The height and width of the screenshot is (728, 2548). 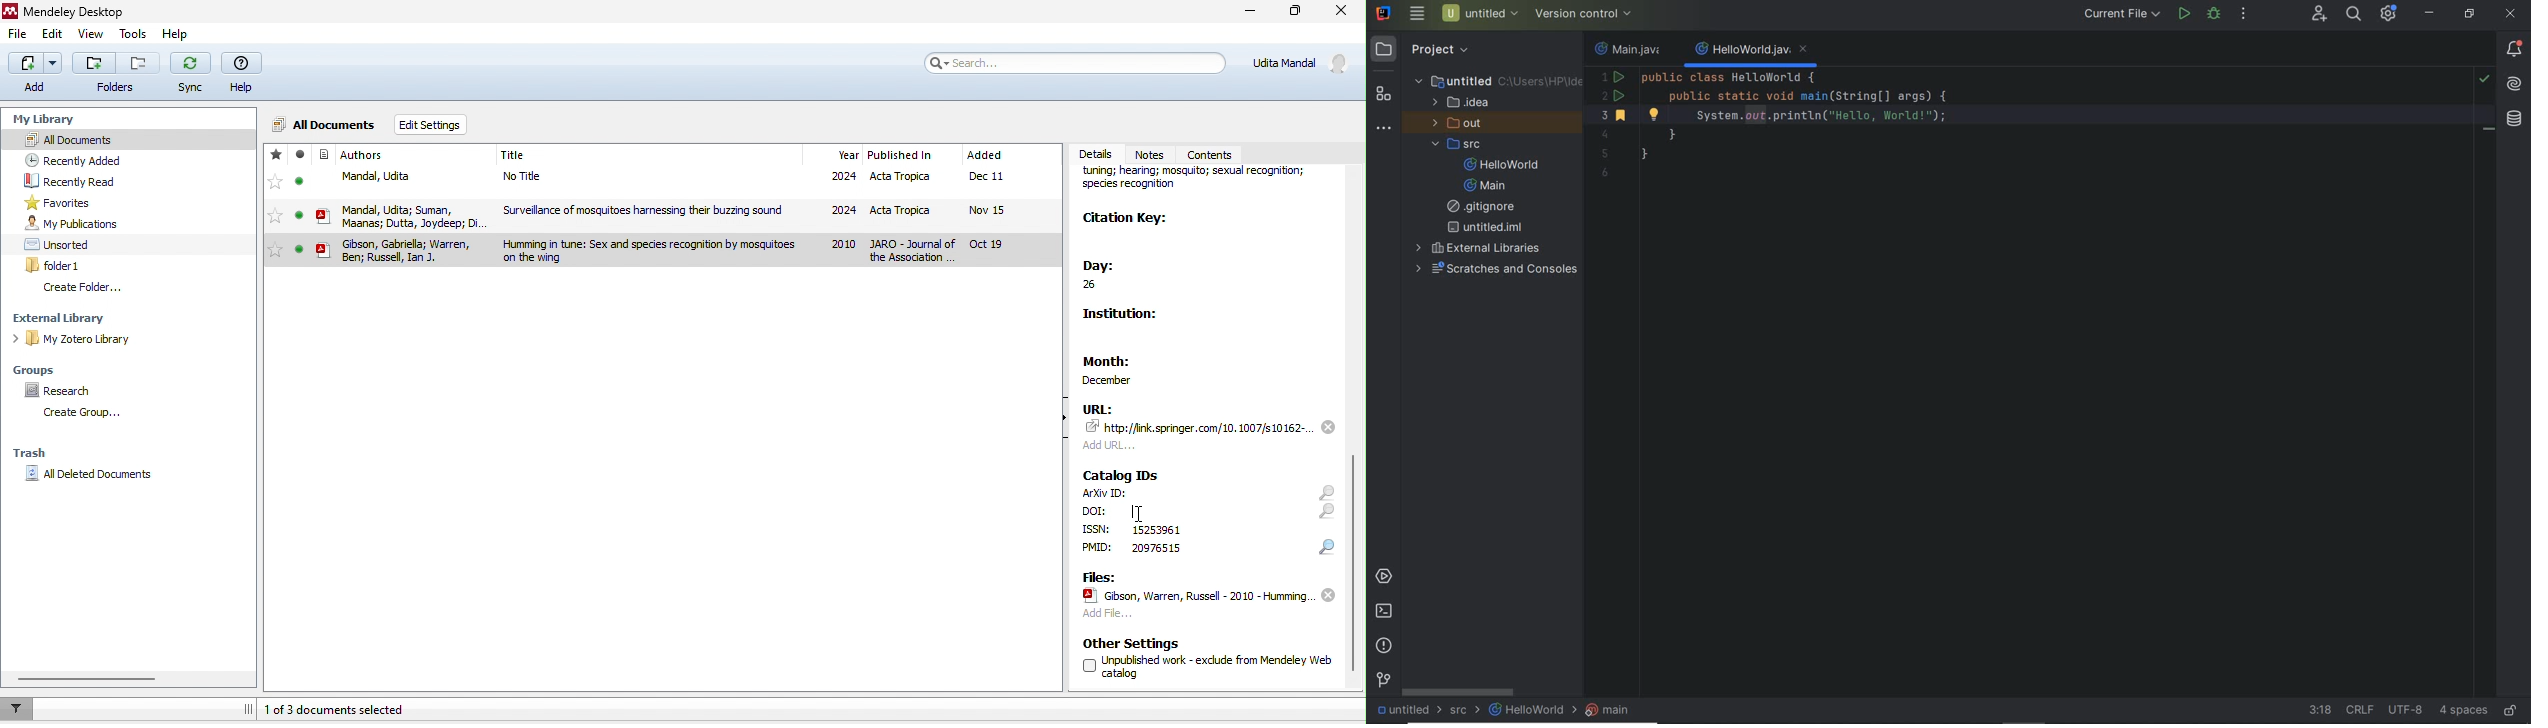 I want to click on F11 to toggle, so click(x=2489, y=132).